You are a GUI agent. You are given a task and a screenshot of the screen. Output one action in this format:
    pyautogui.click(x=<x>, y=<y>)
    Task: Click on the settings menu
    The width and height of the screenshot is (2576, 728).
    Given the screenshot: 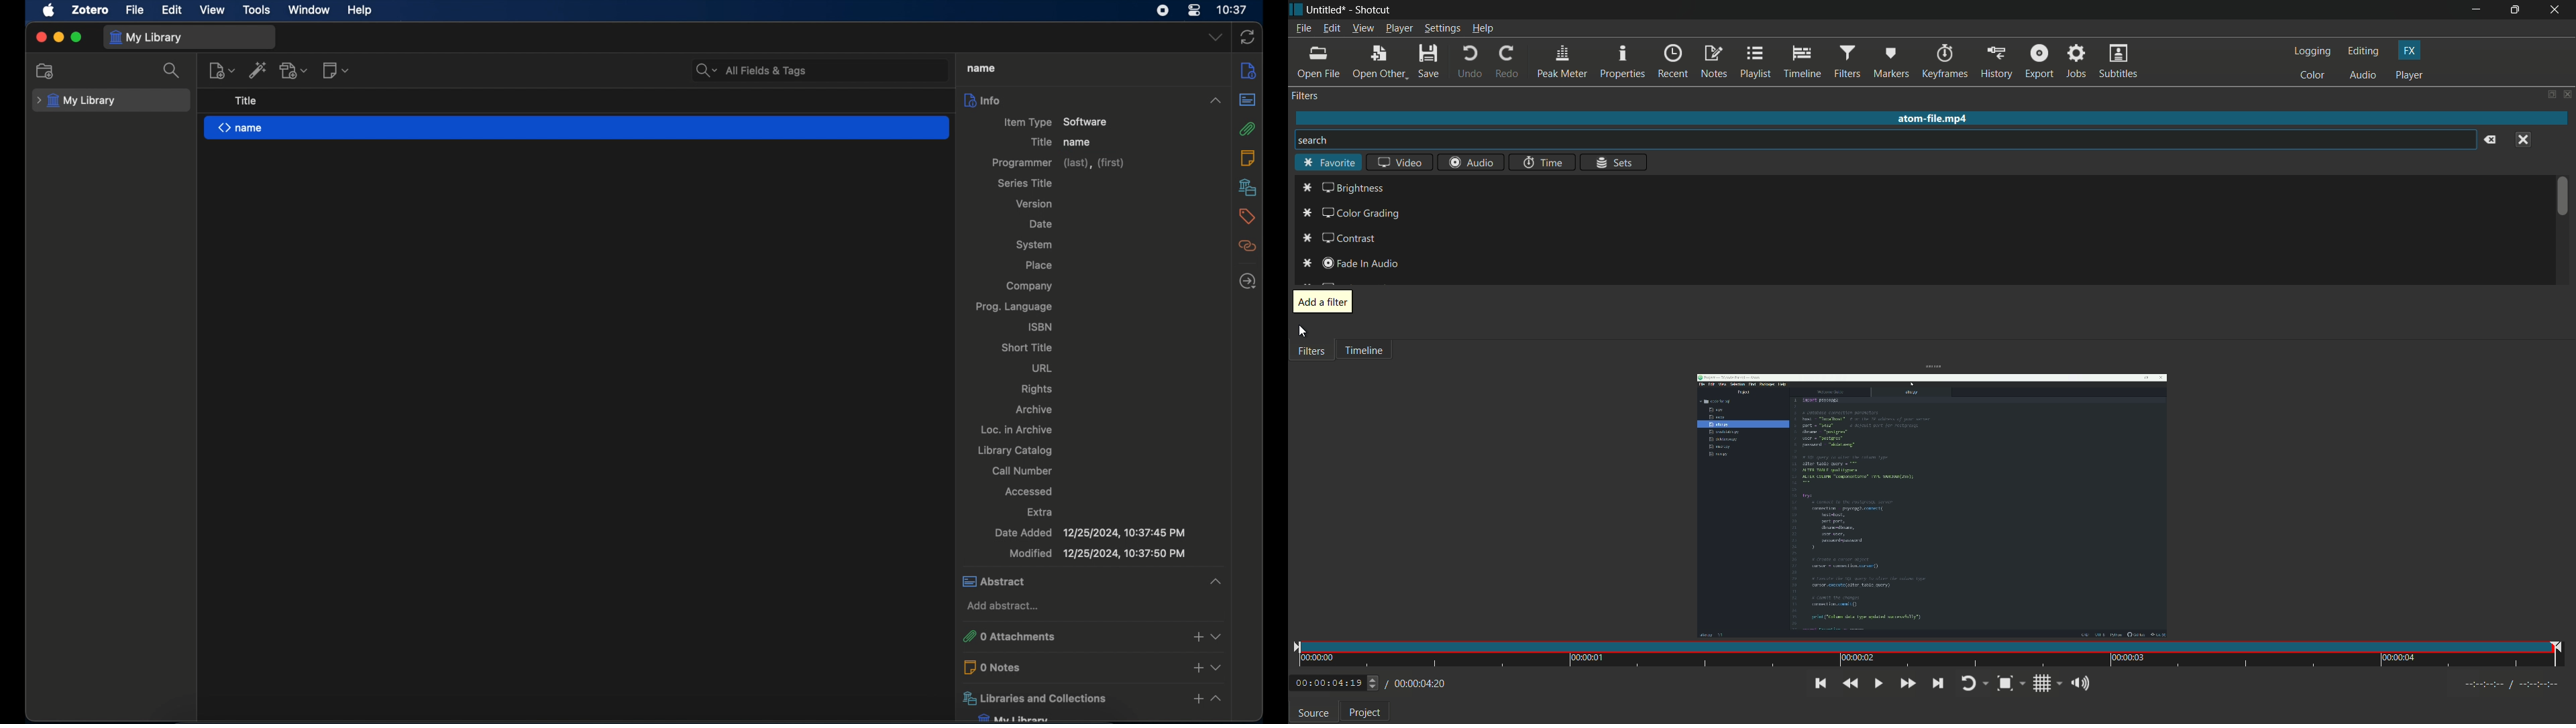 What is the action you would take?
    pyautogui.click(x=1443, y=29)
    